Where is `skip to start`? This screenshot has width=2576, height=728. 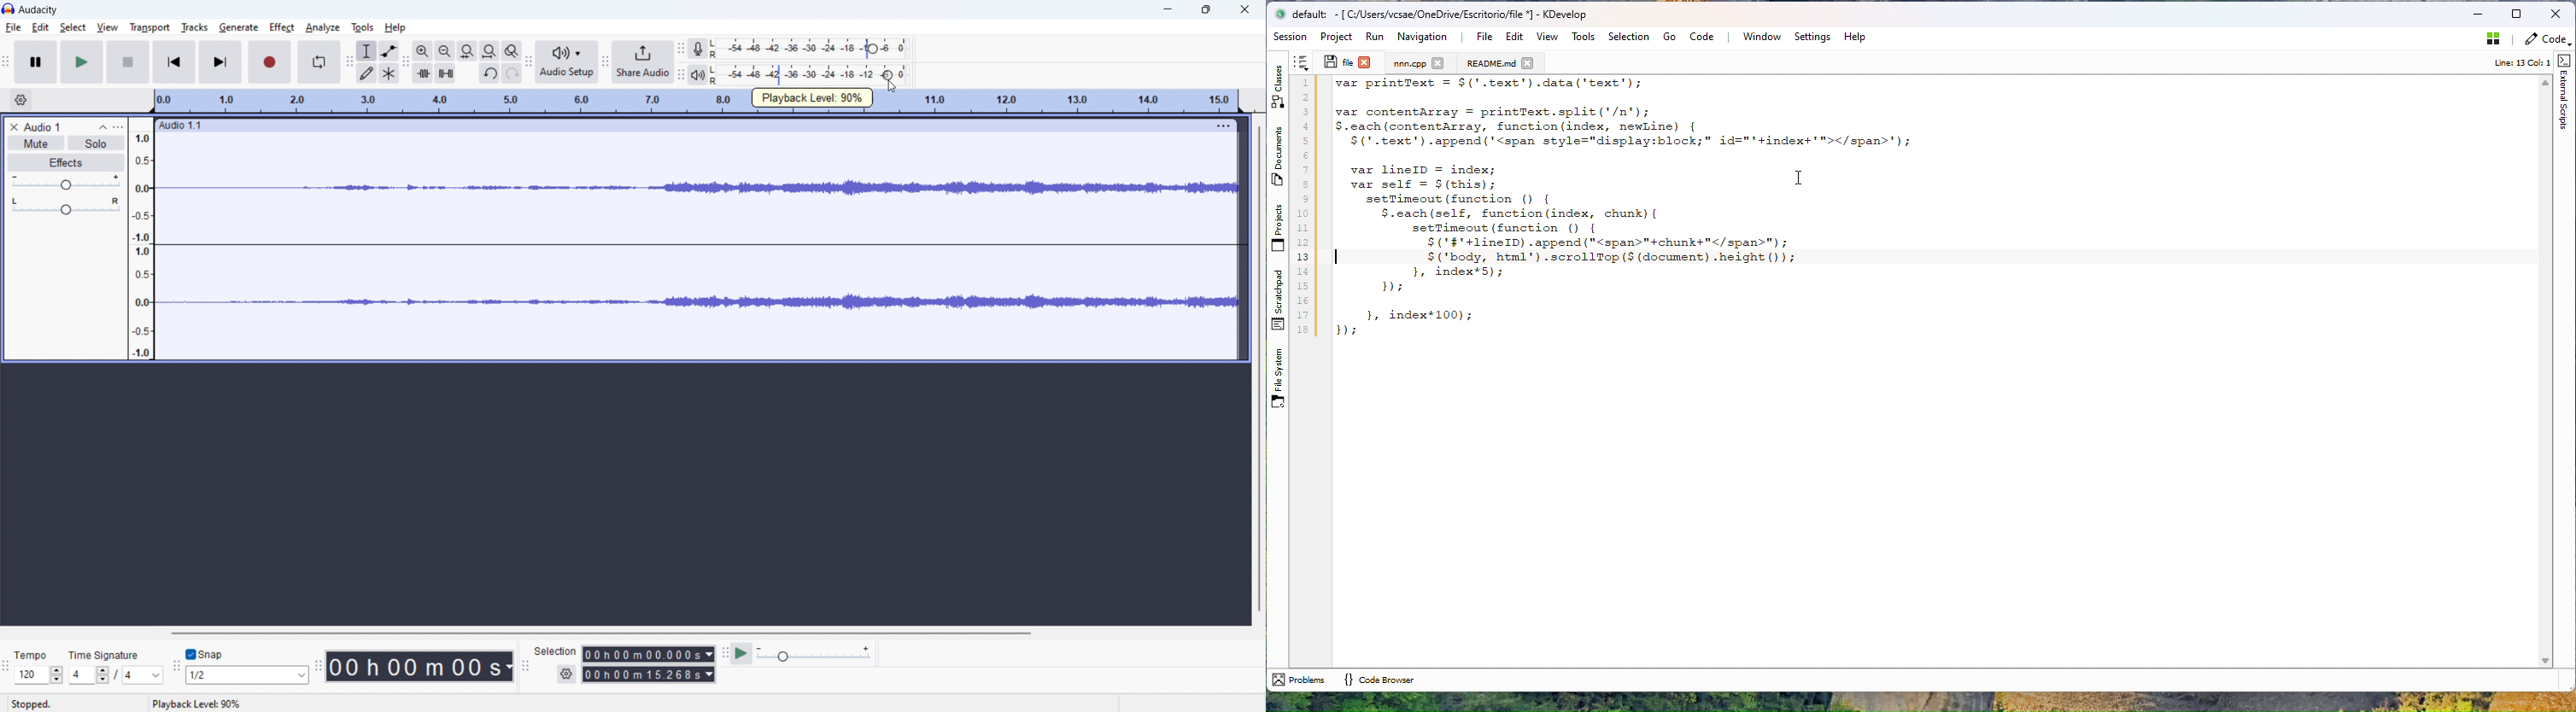
skip to start is located at coordinates (172, 62).